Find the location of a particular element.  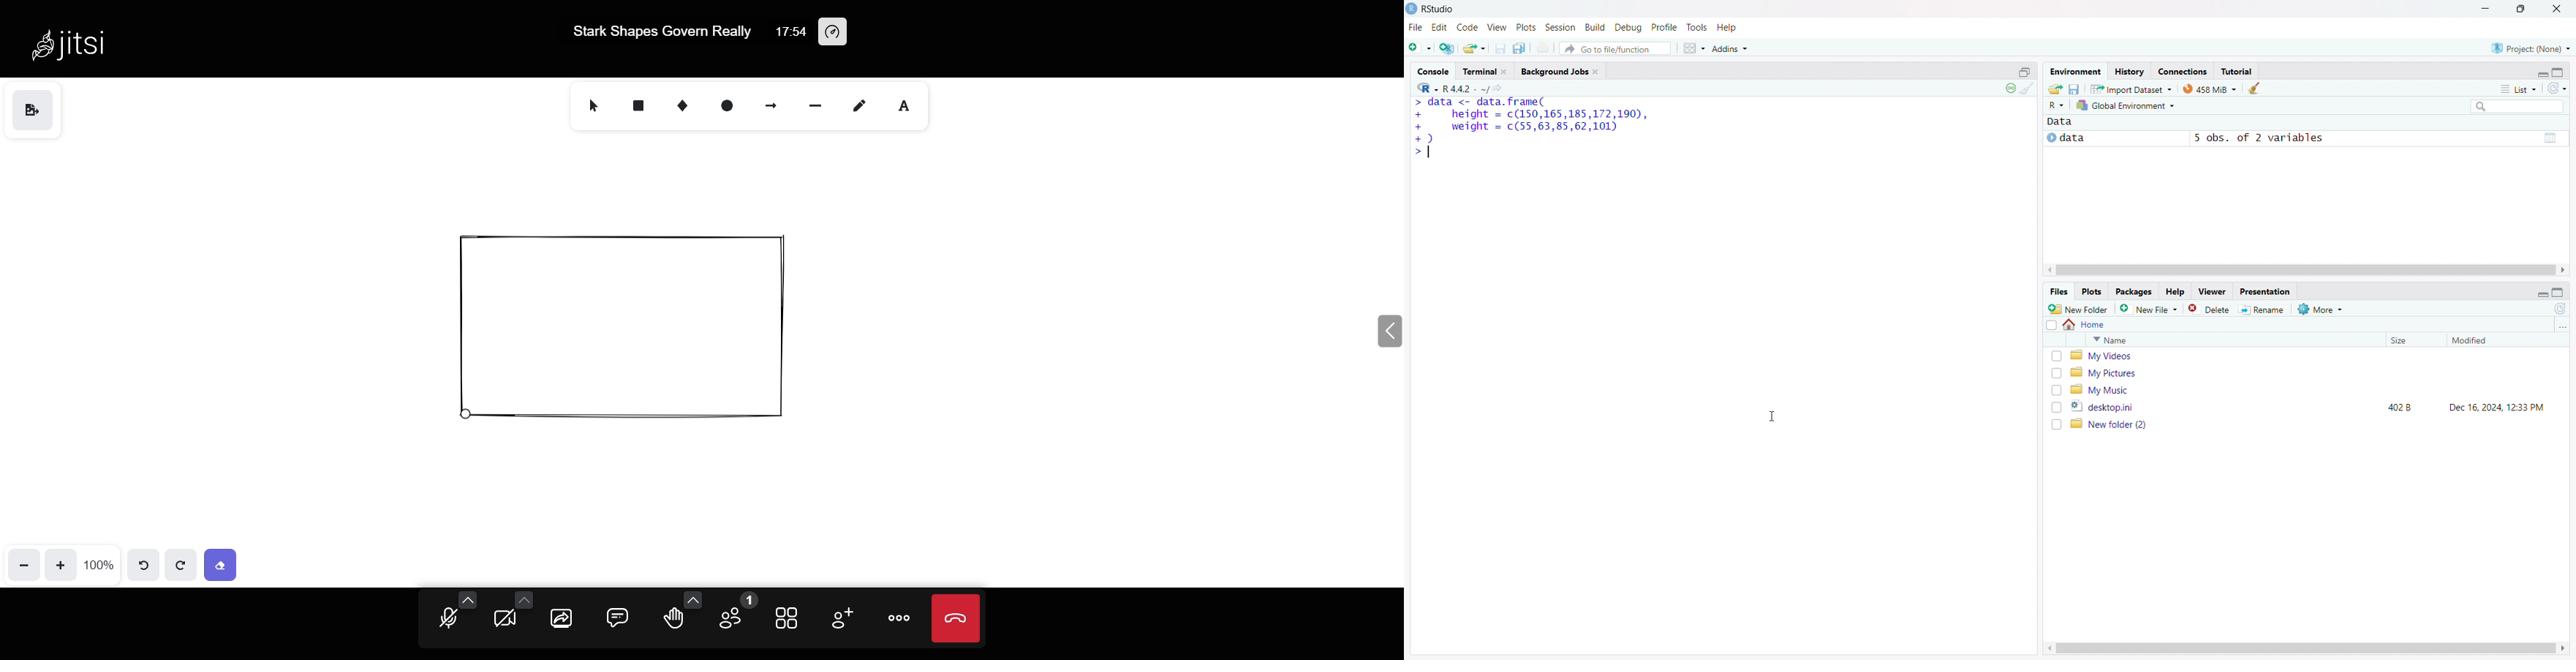

content is located at coordinates (628, 330).